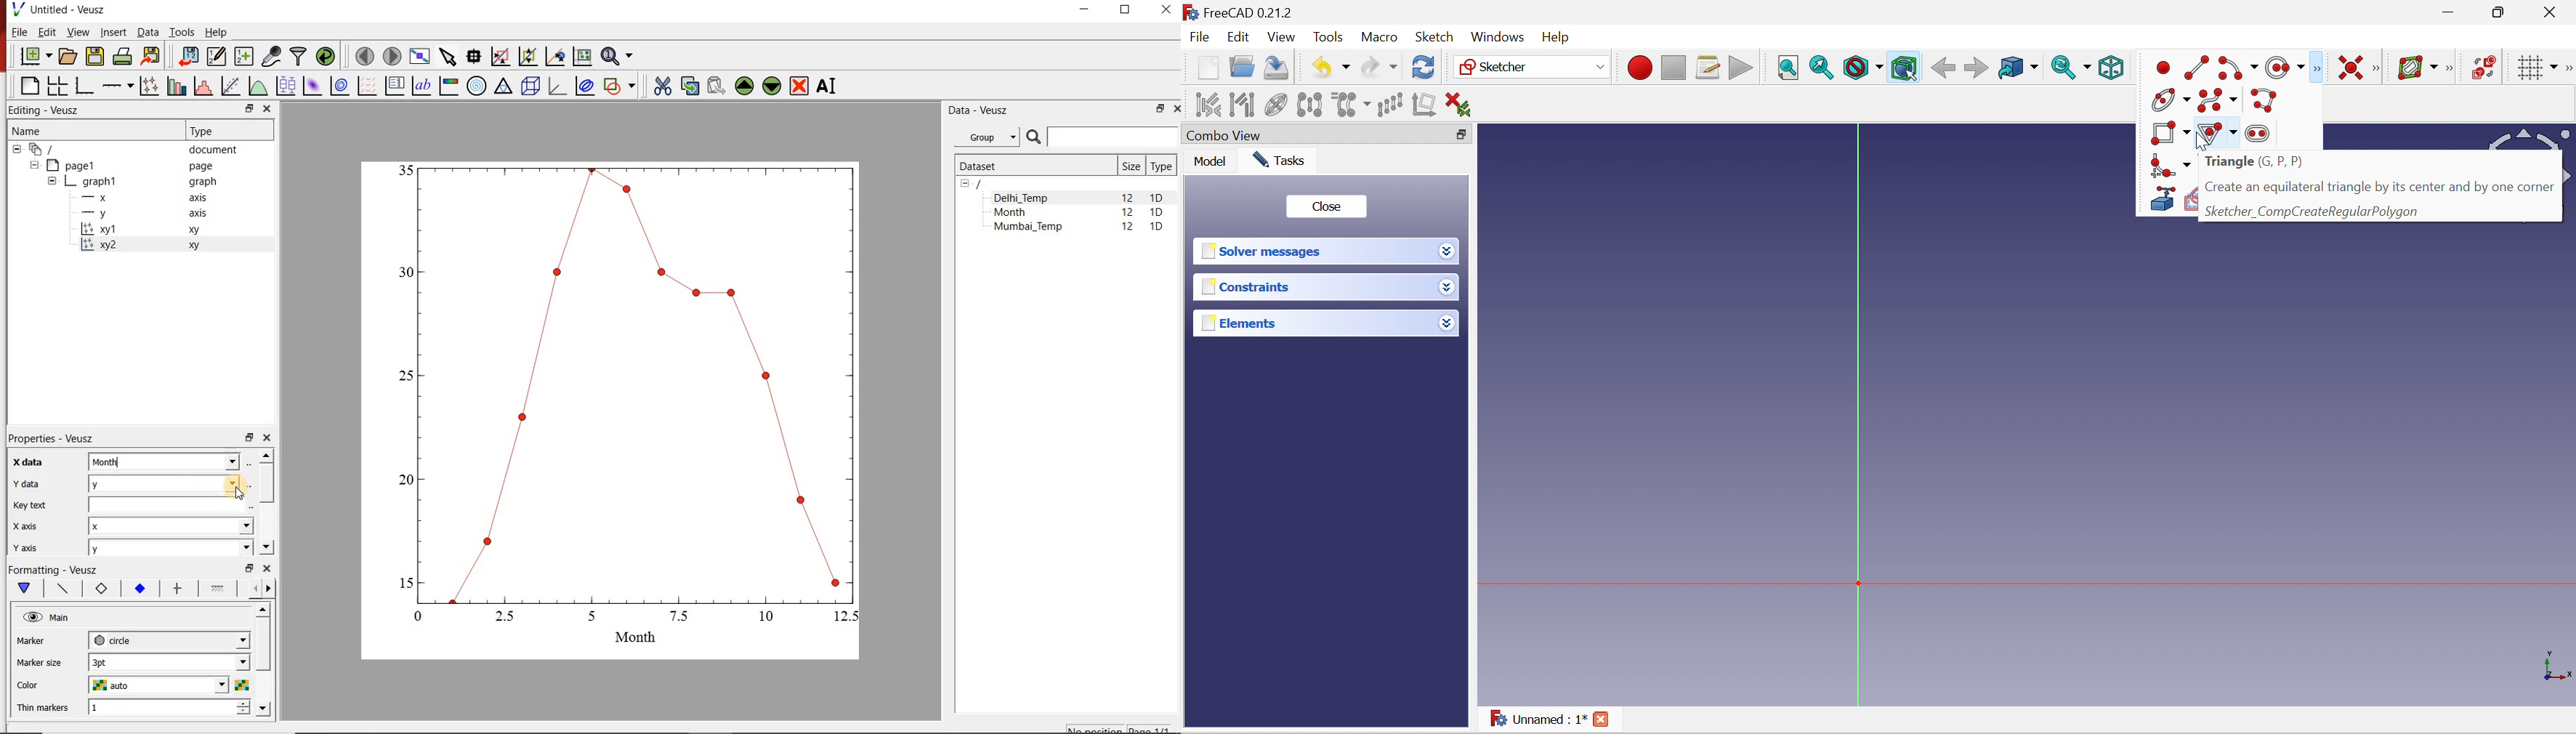  I want to click on reload linked datasets, so click(325, 55).